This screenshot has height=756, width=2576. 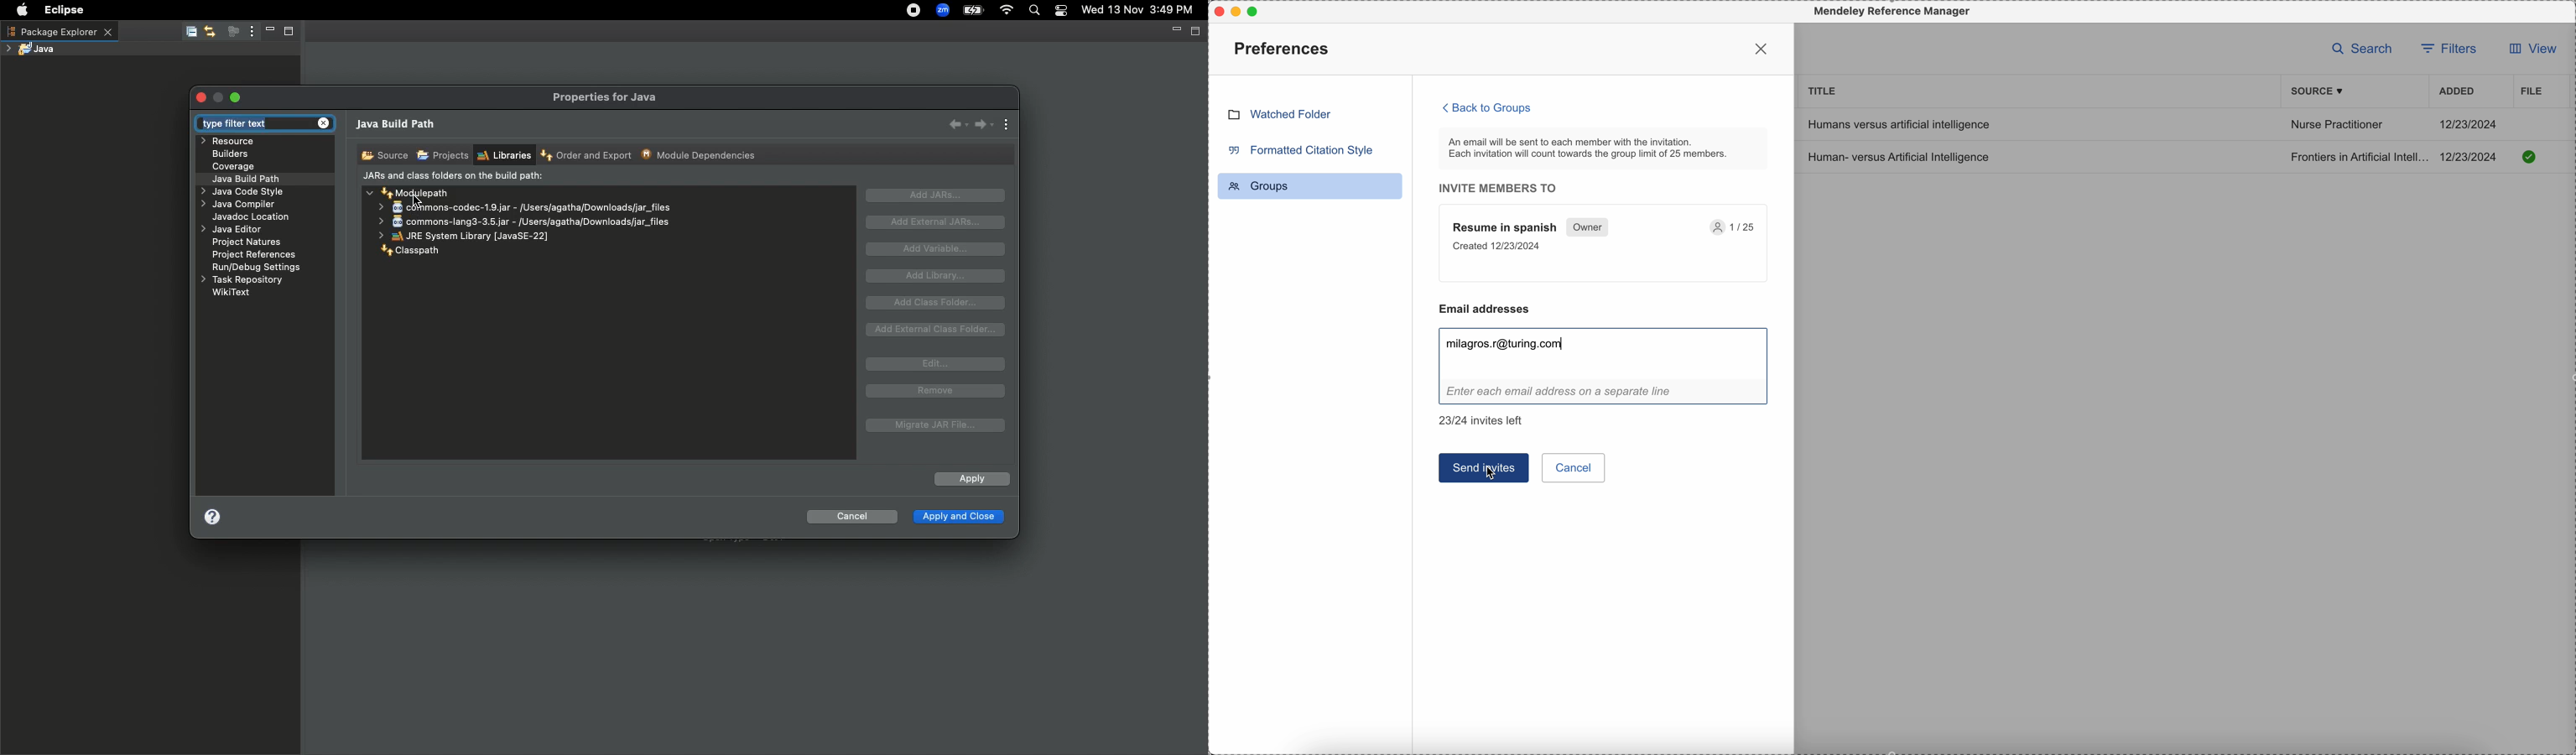 I want to click on 12/23/2024, so click(x=2472, y=157).